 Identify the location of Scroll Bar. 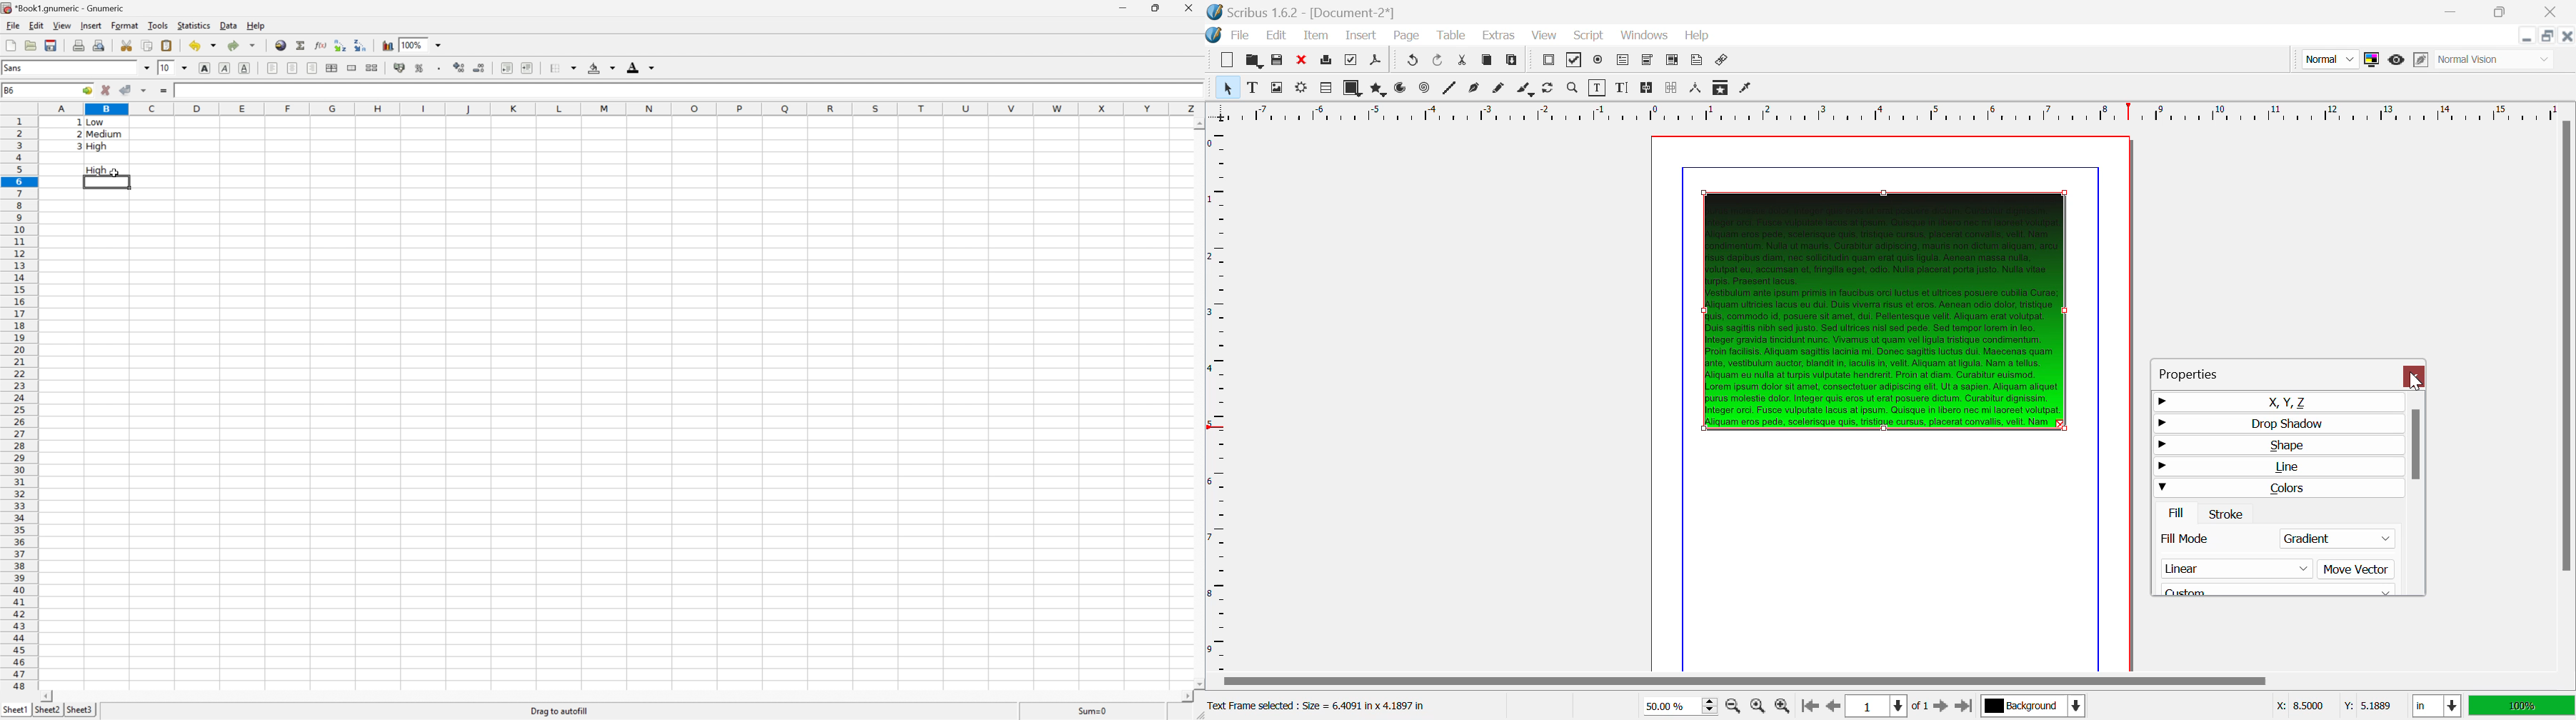
(2567, 394).